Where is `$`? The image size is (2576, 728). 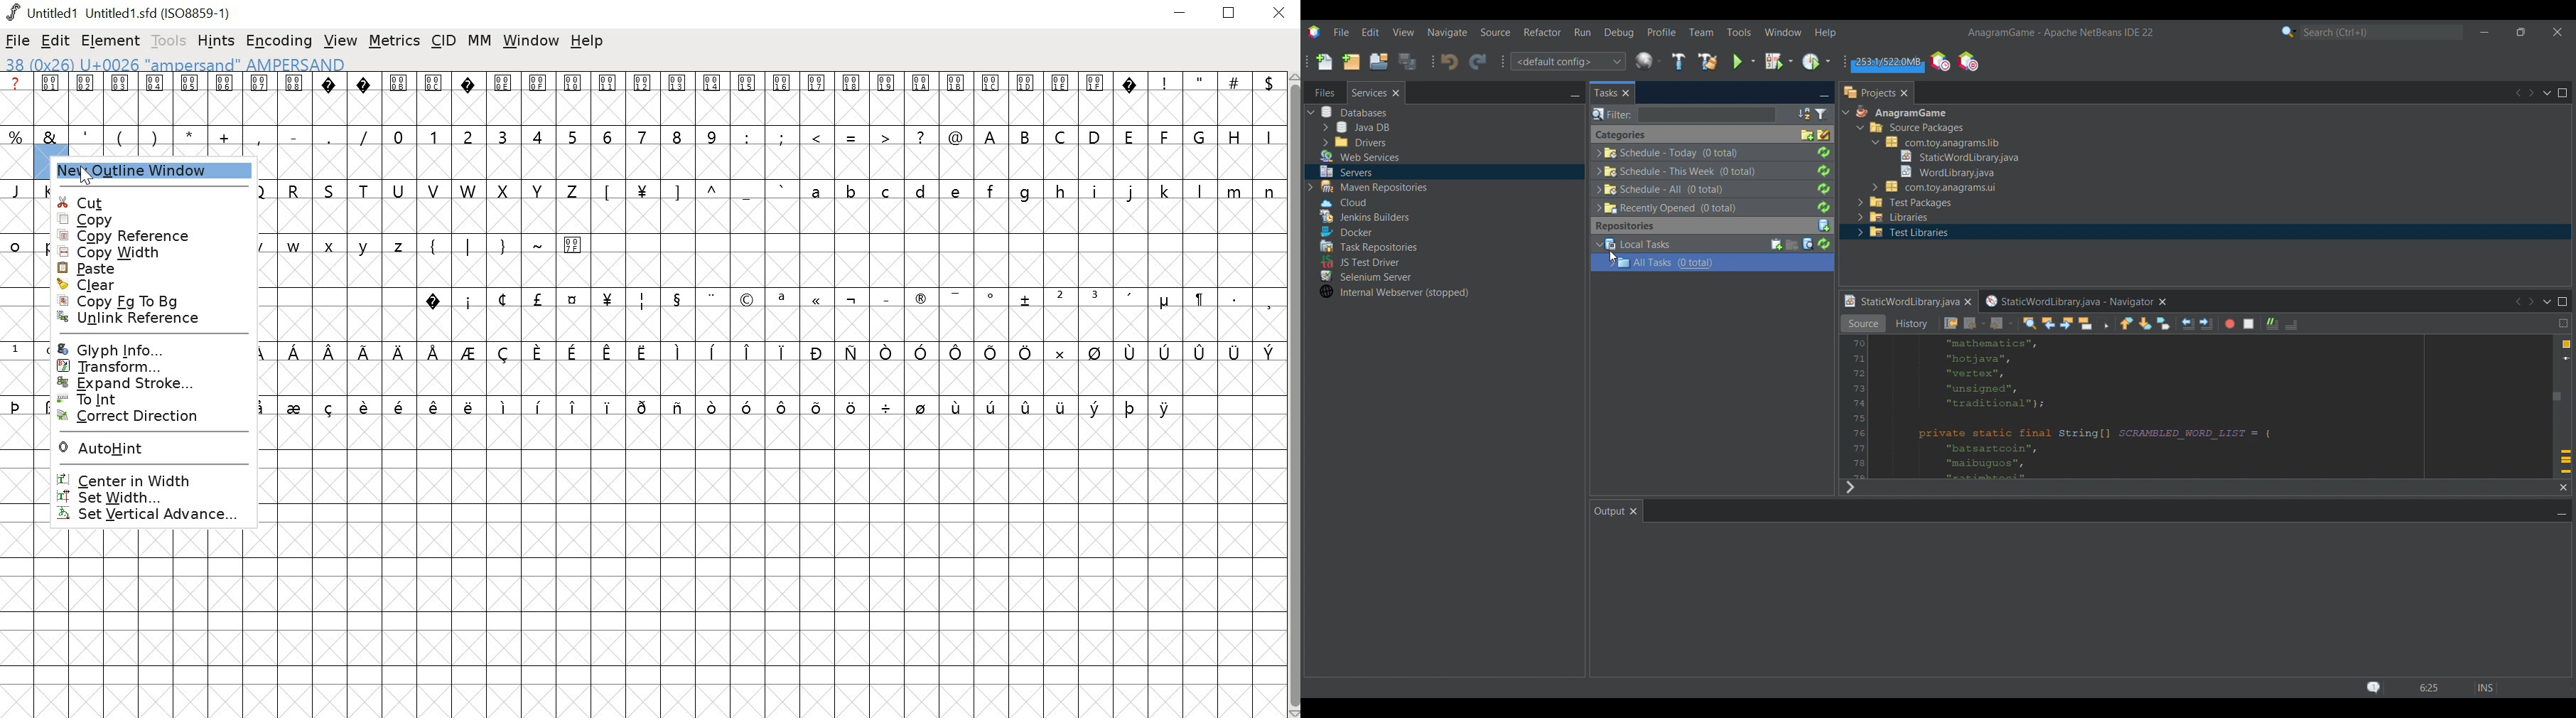 $ is located at coordinates (1267, 99).